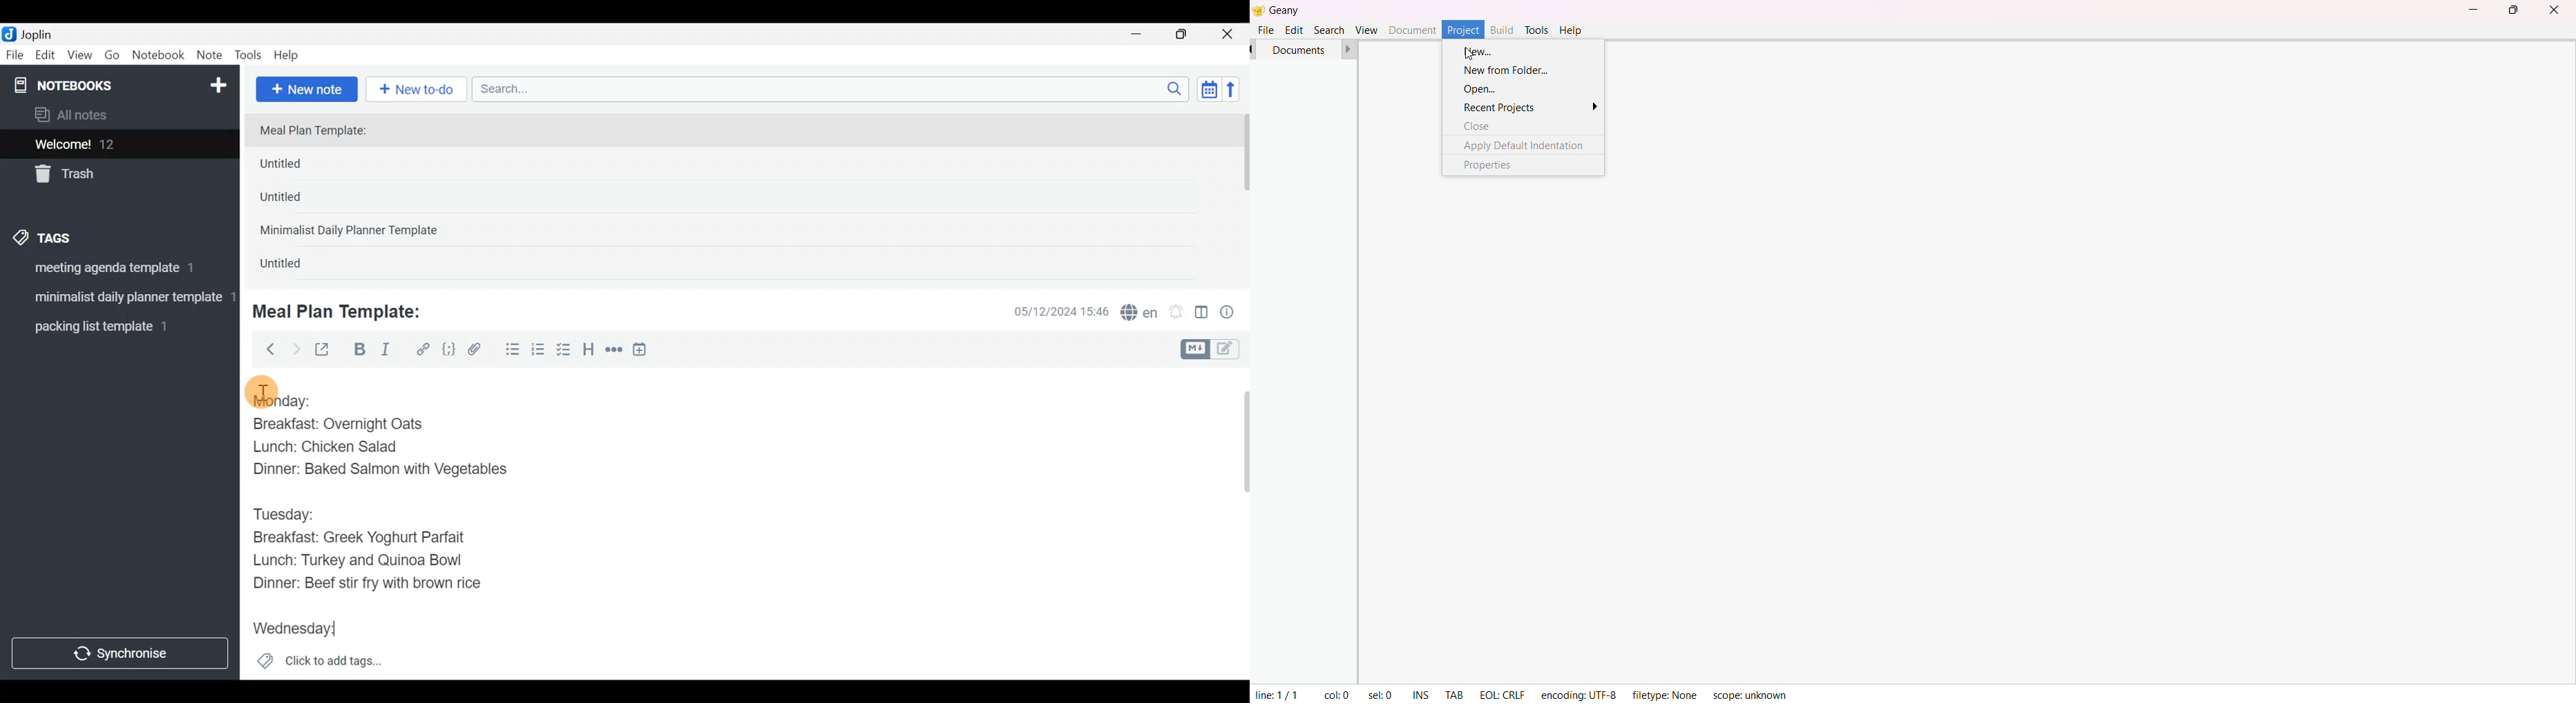 The height and width of the screenshot is (728, 2576). What do you see at coordinates (112, 58) in the screenshot?
I see `Go` at bounding box center [112, 58].